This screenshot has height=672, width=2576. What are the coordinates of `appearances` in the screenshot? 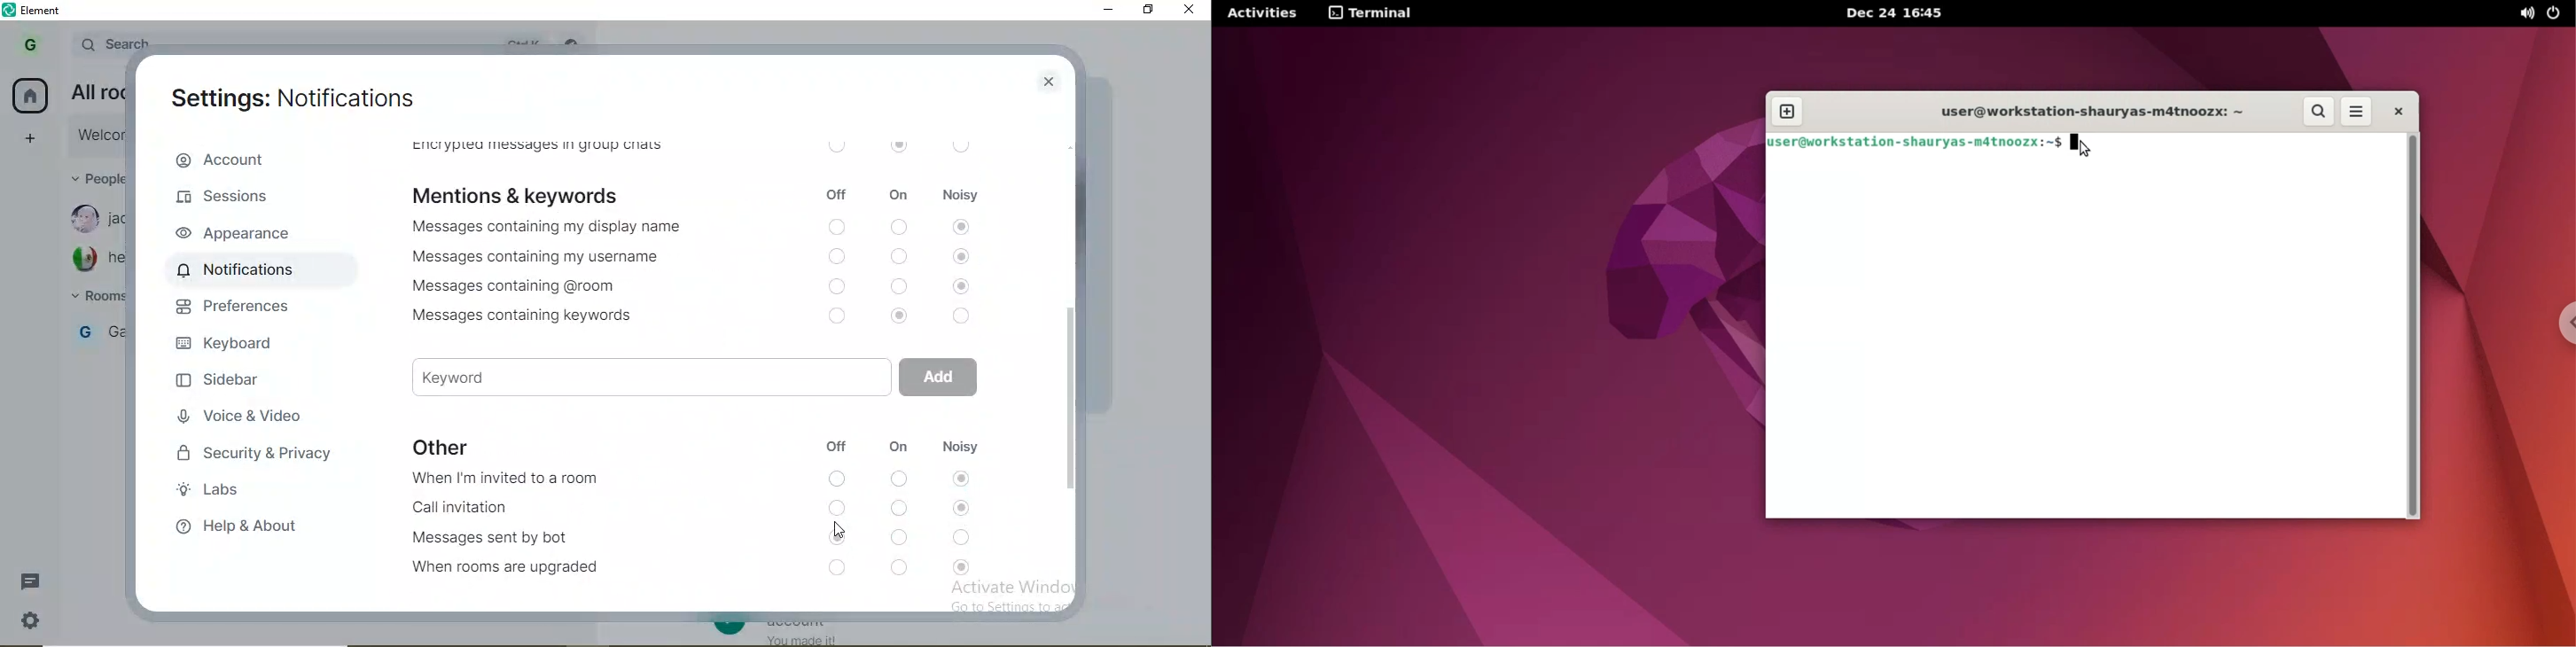 It's located at (247, 235).